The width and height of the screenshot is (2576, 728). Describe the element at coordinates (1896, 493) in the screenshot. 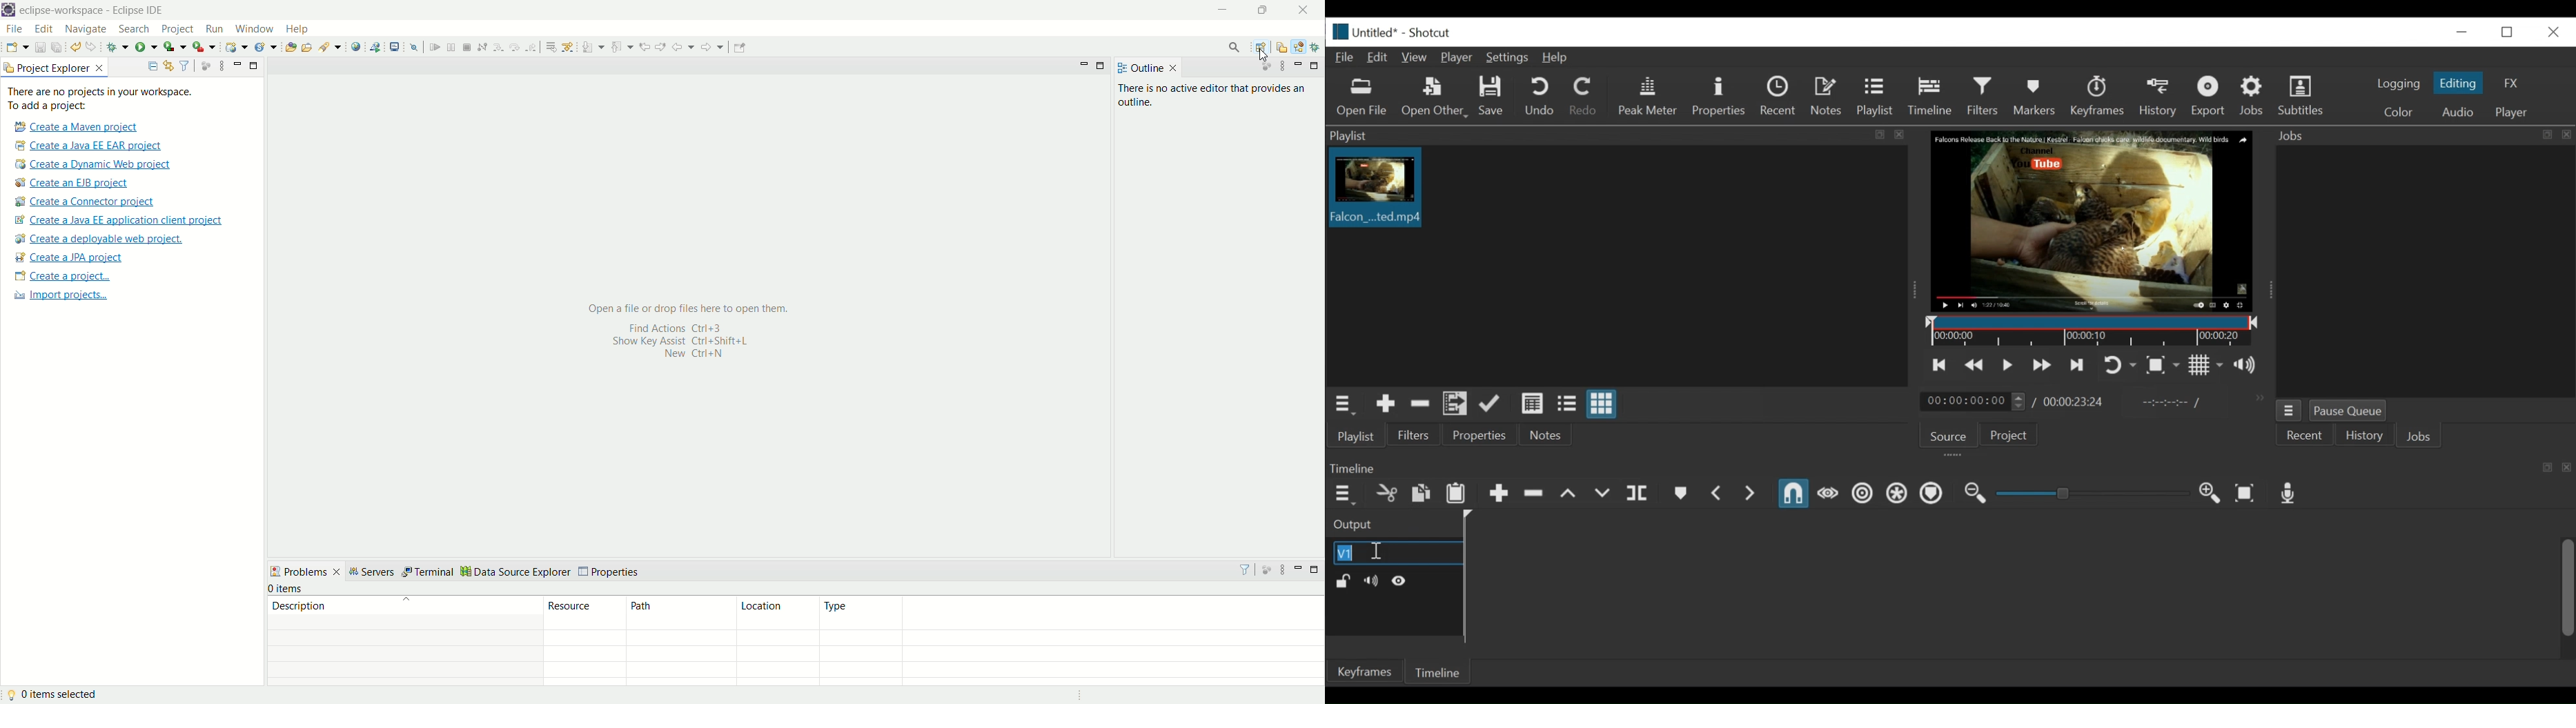

I see `Ripple all tracks` at that location.